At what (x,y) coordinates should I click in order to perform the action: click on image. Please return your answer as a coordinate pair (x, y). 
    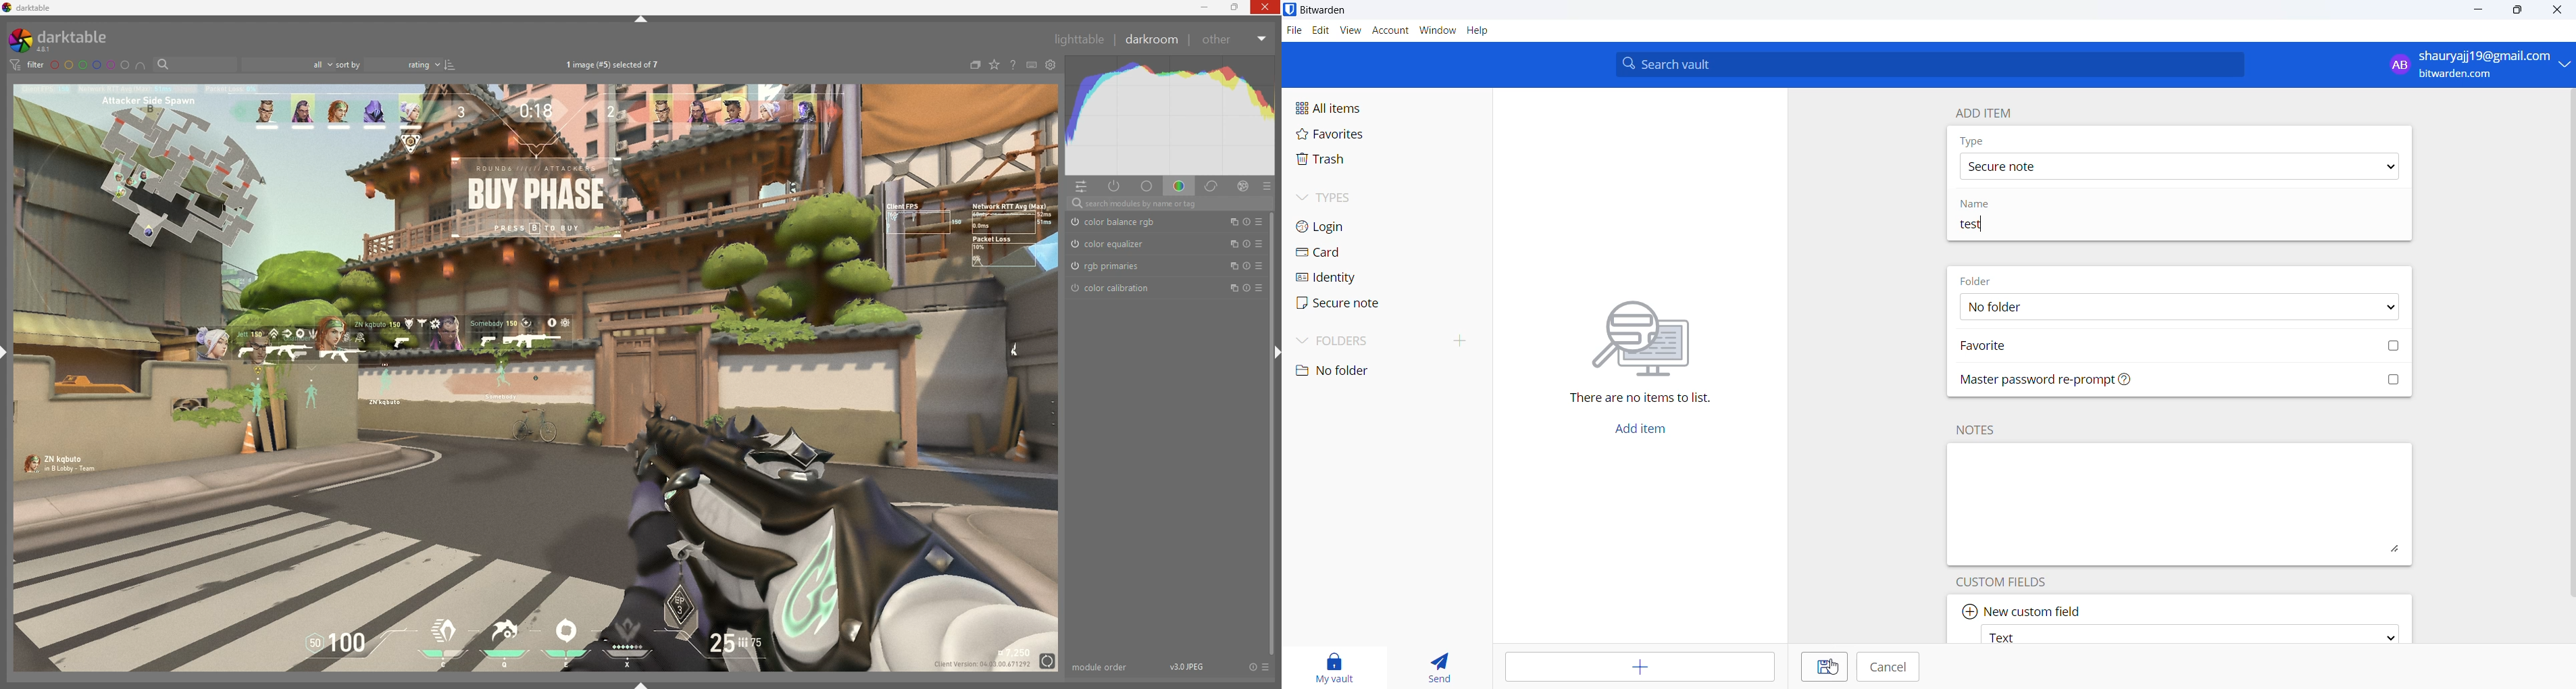
    Looking at the image, I should click on (538, 377).